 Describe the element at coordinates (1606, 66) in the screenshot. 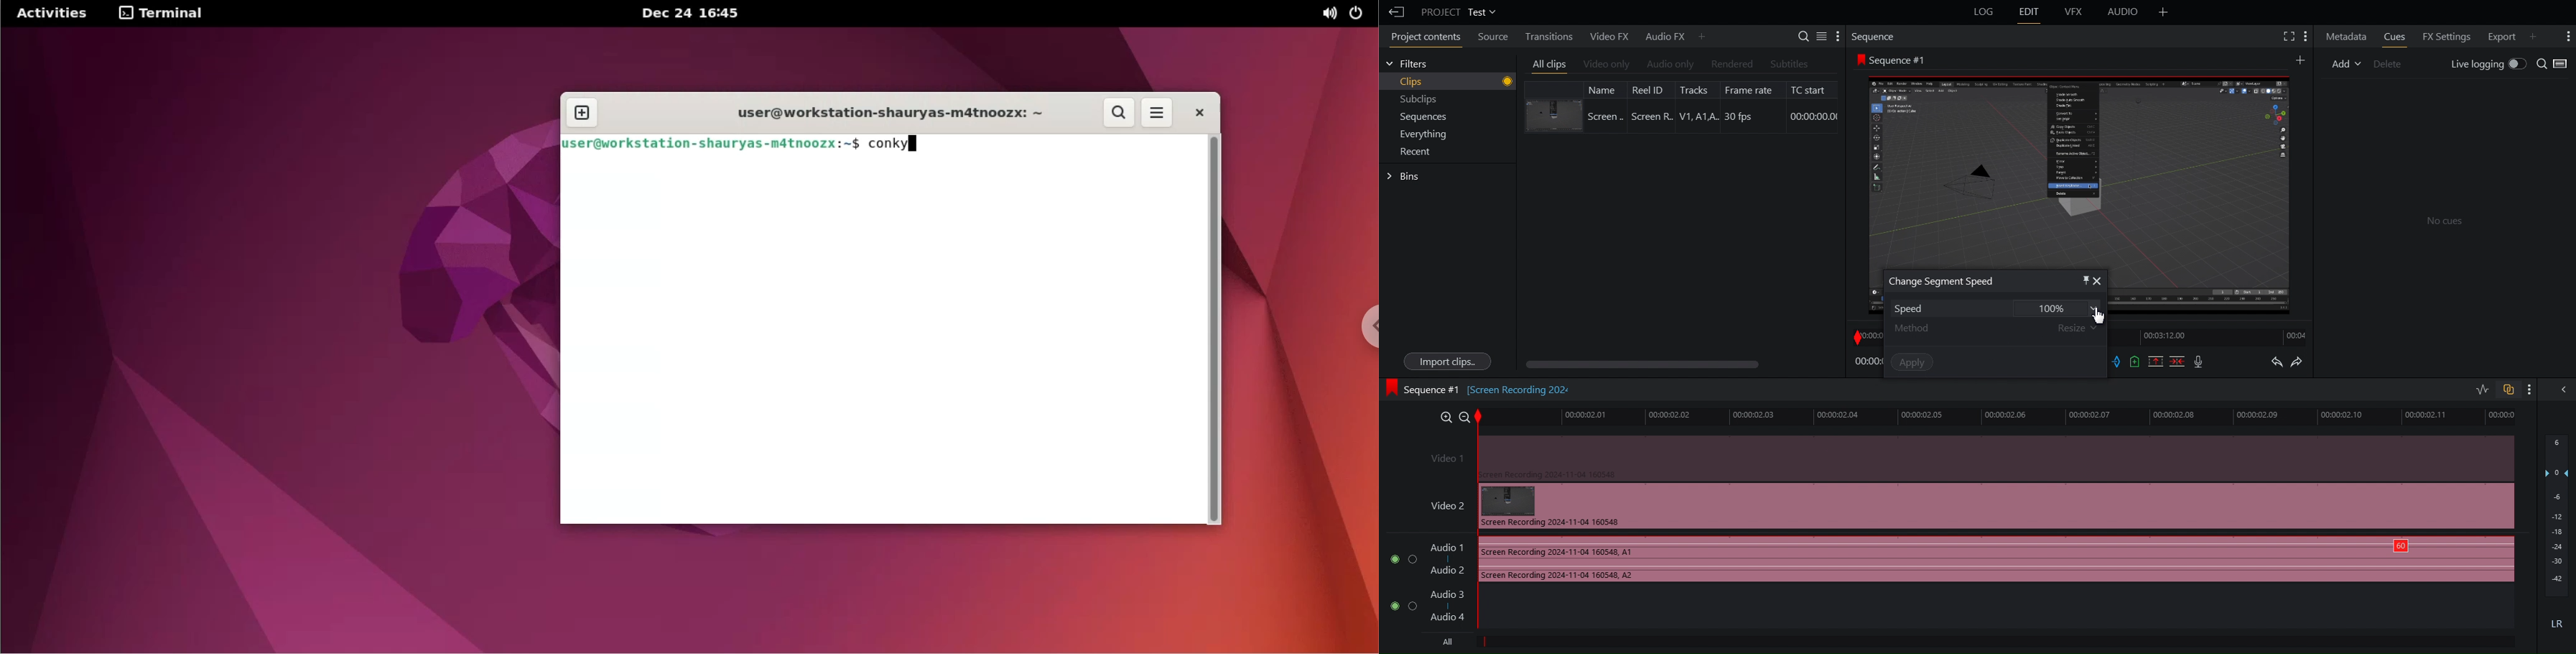

I see `Video Only` at that location.